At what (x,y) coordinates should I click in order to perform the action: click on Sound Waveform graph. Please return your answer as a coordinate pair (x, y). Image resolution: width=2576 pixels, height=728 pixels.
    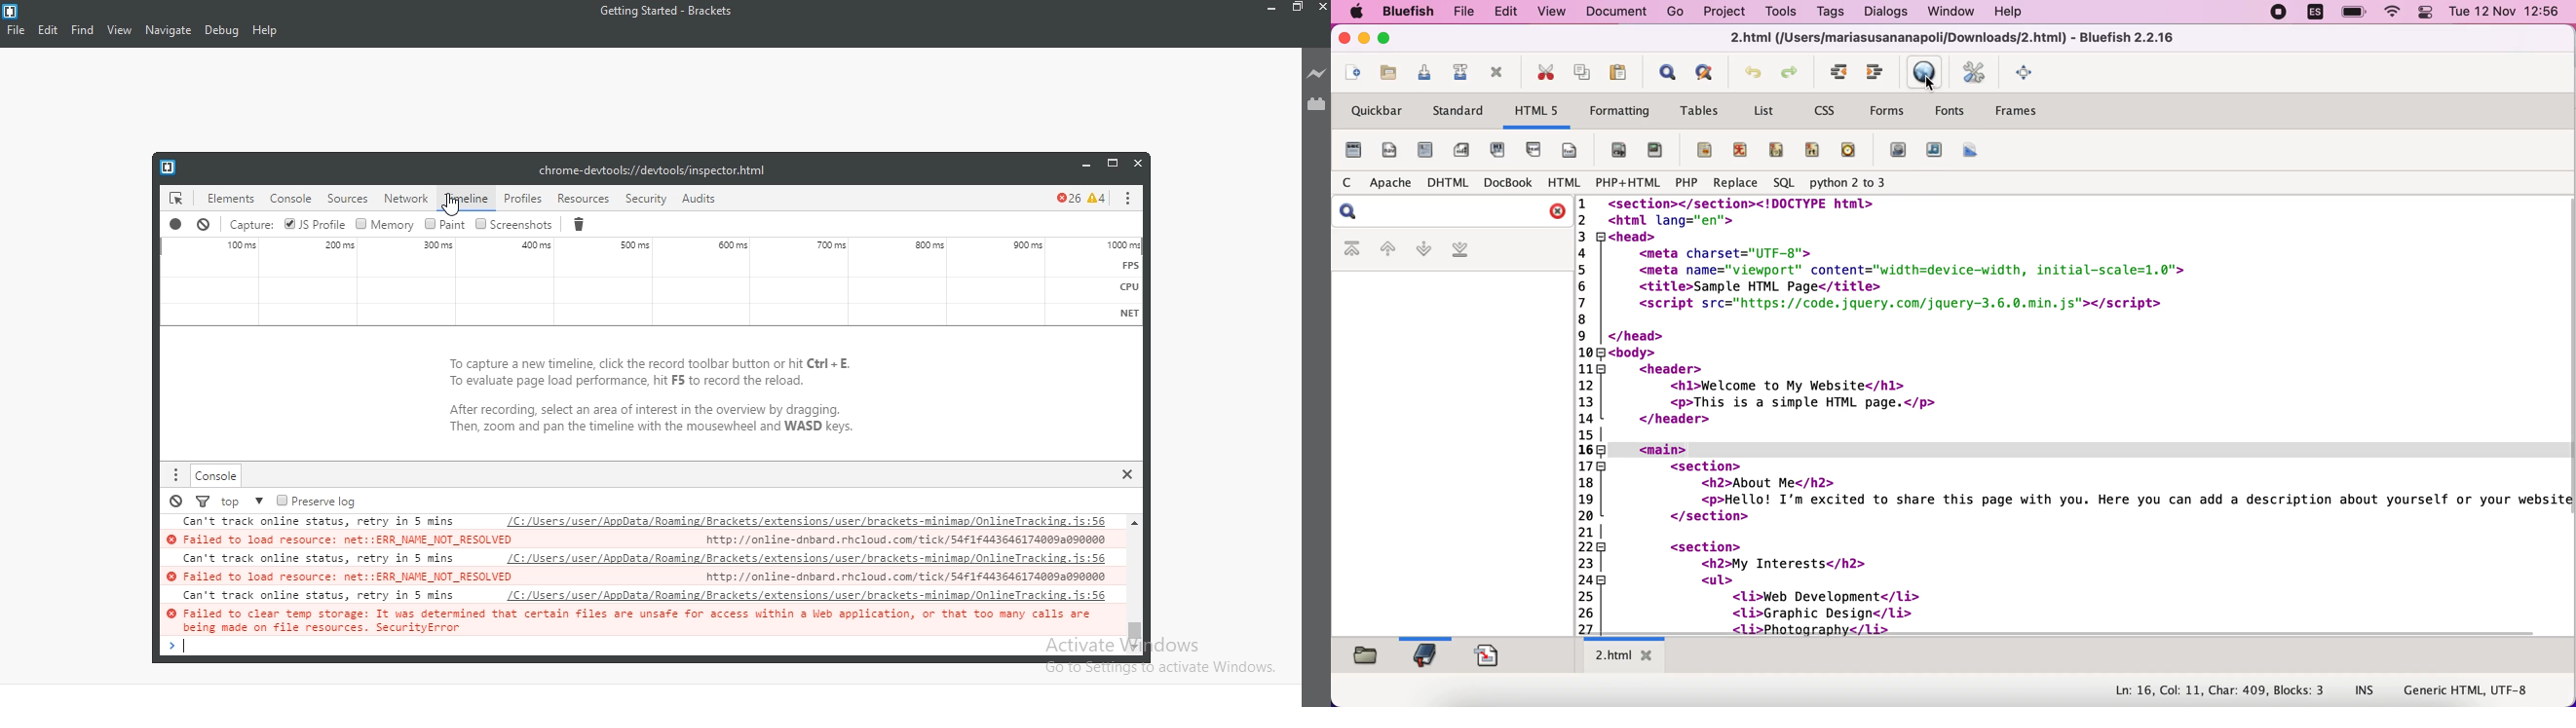
    Looking at the image, I should click on (653, 279).